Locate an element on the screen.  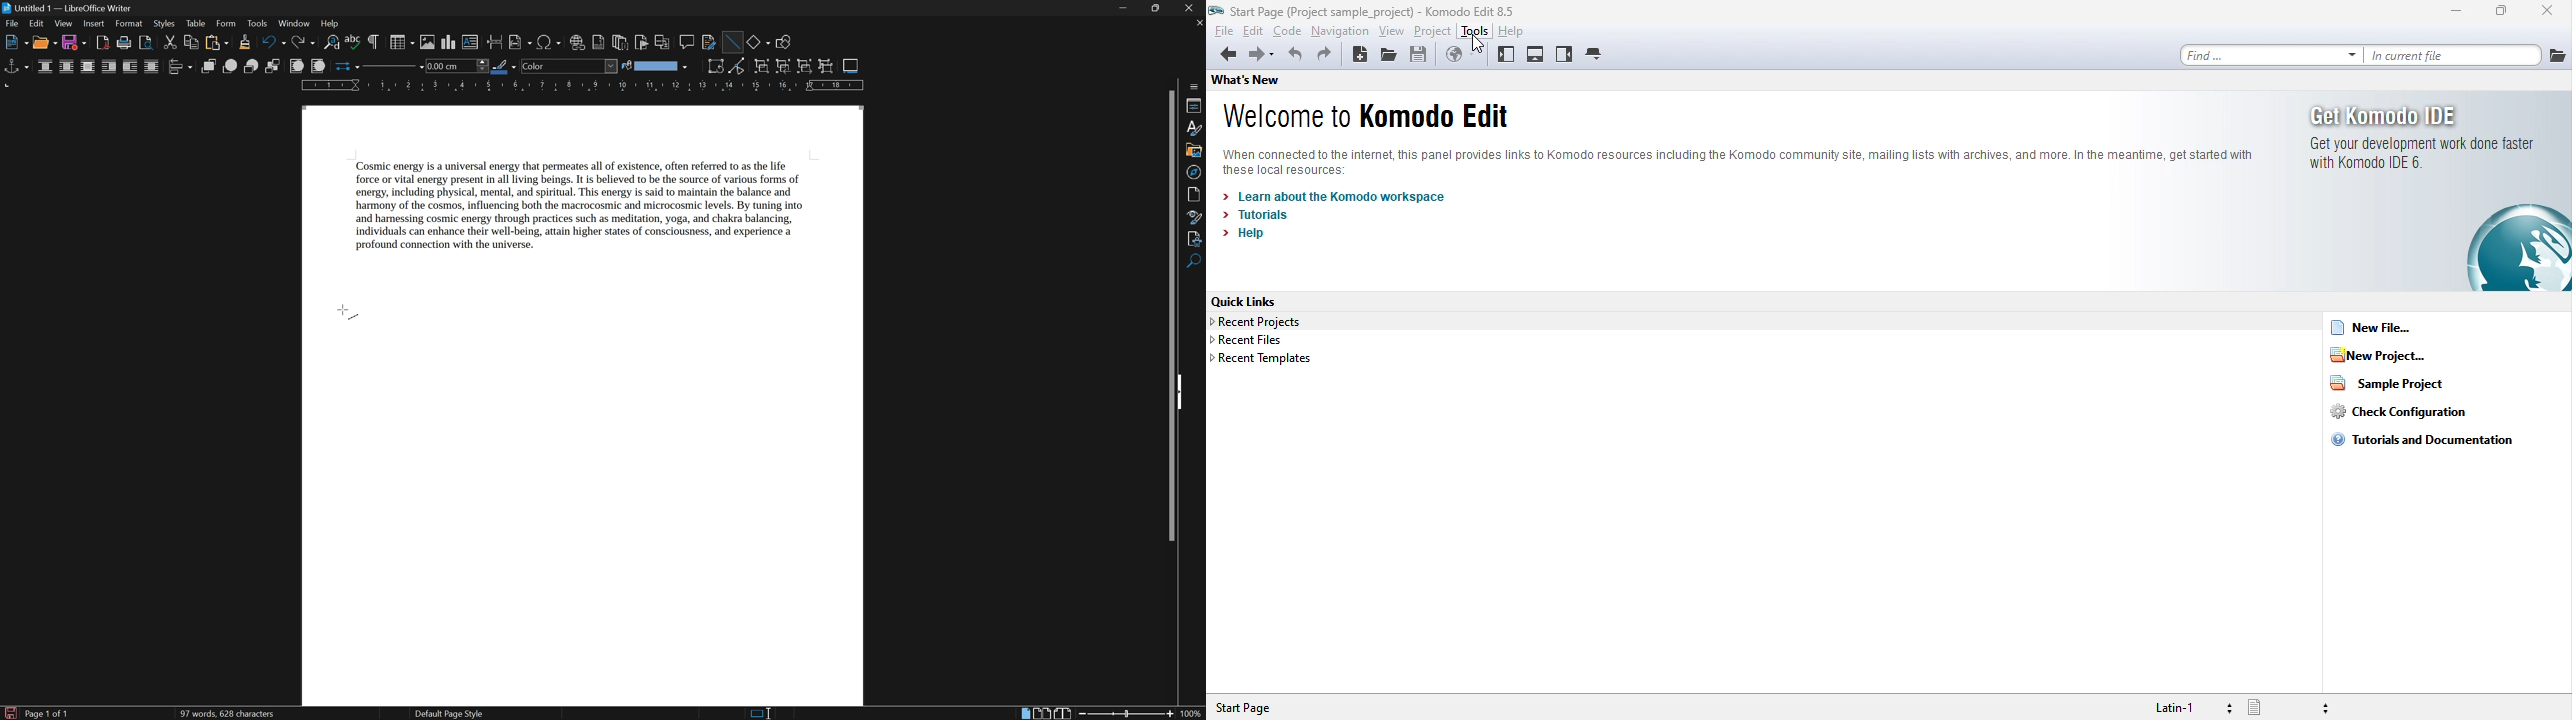
none is located at coordinates (46, 67).